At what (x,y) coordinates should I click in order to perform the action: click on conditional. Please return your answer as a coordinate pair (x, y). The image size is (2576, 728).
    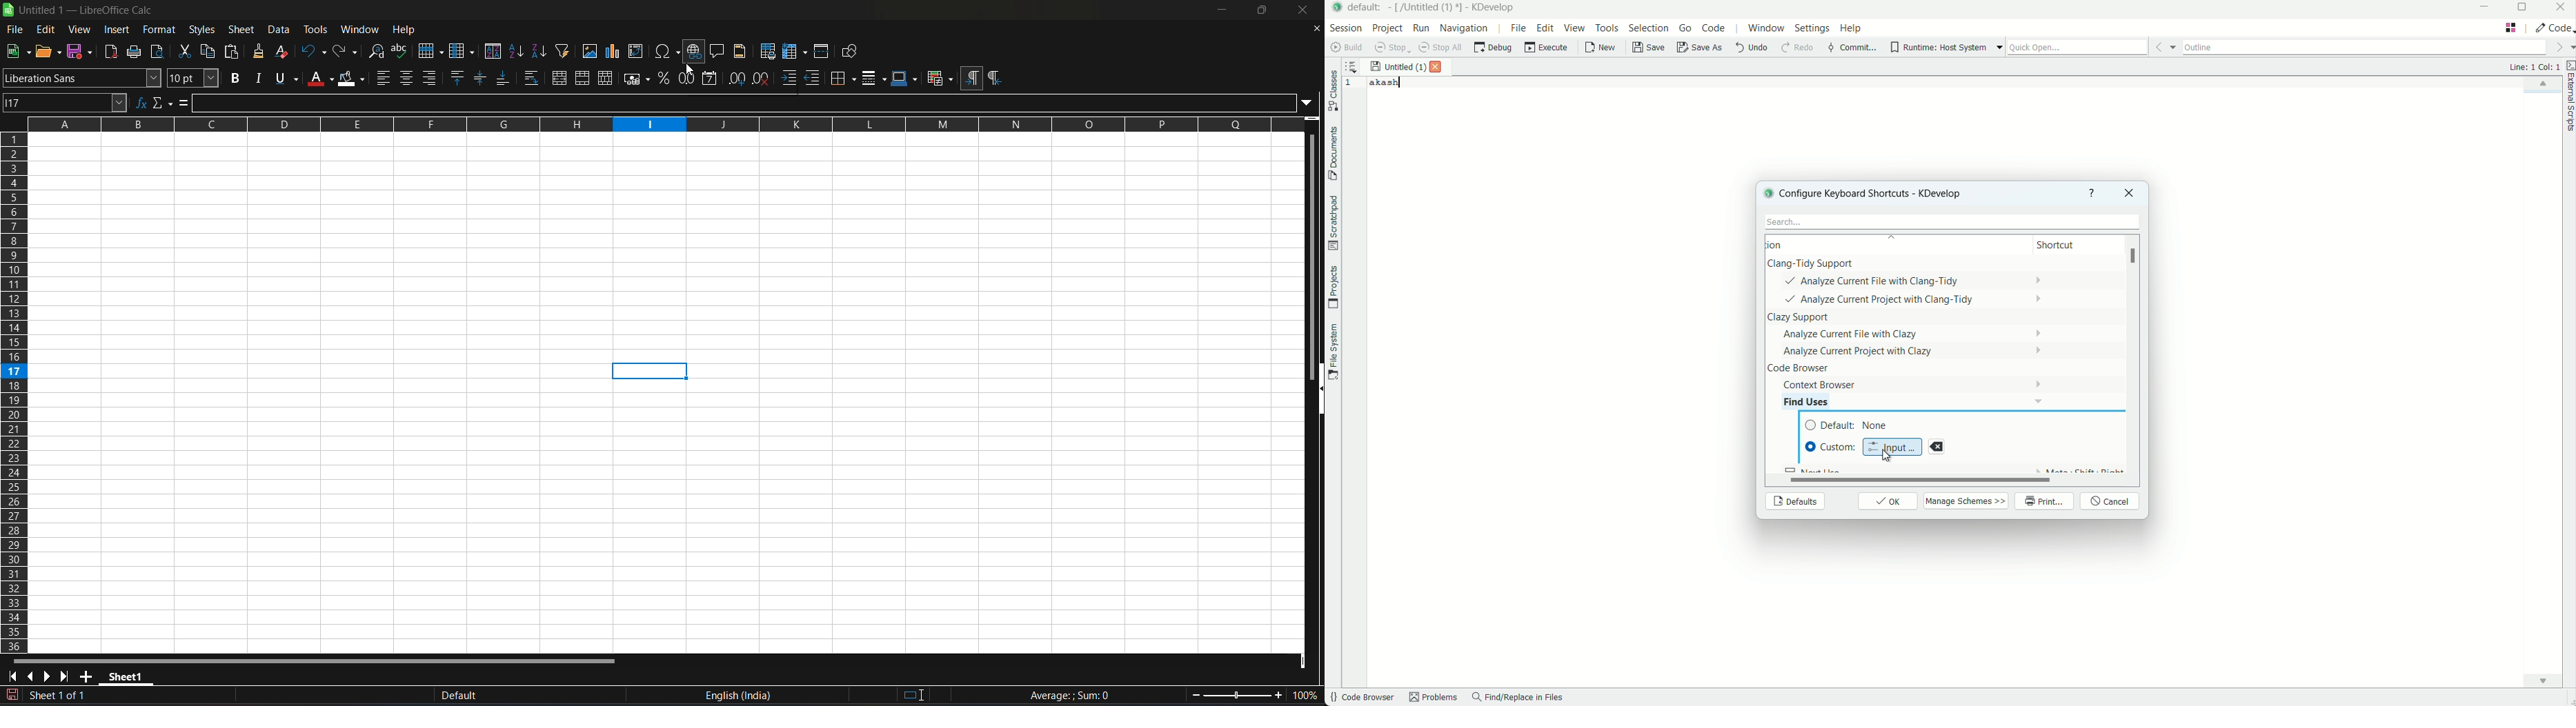
    Looking at the image, I should click on (939, 79).